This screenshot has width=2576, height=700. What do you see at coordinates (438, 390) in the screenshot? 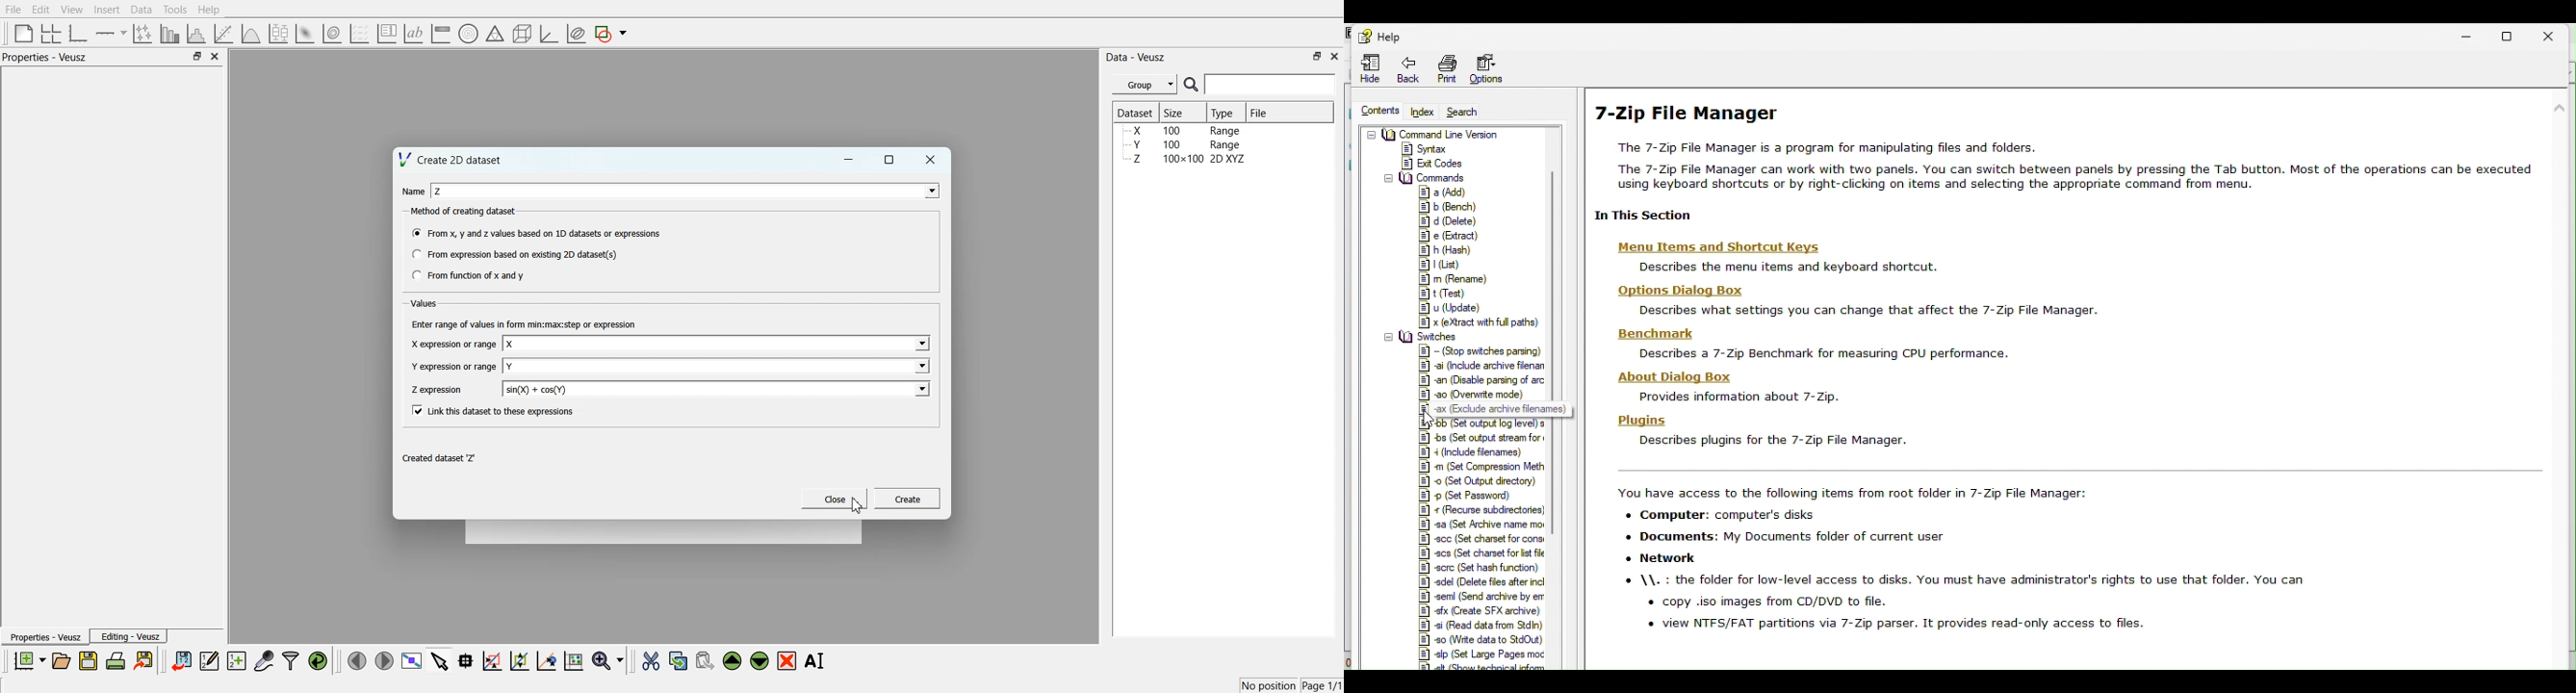
I see `}  Zexpression` at bounding box center [438, 390].